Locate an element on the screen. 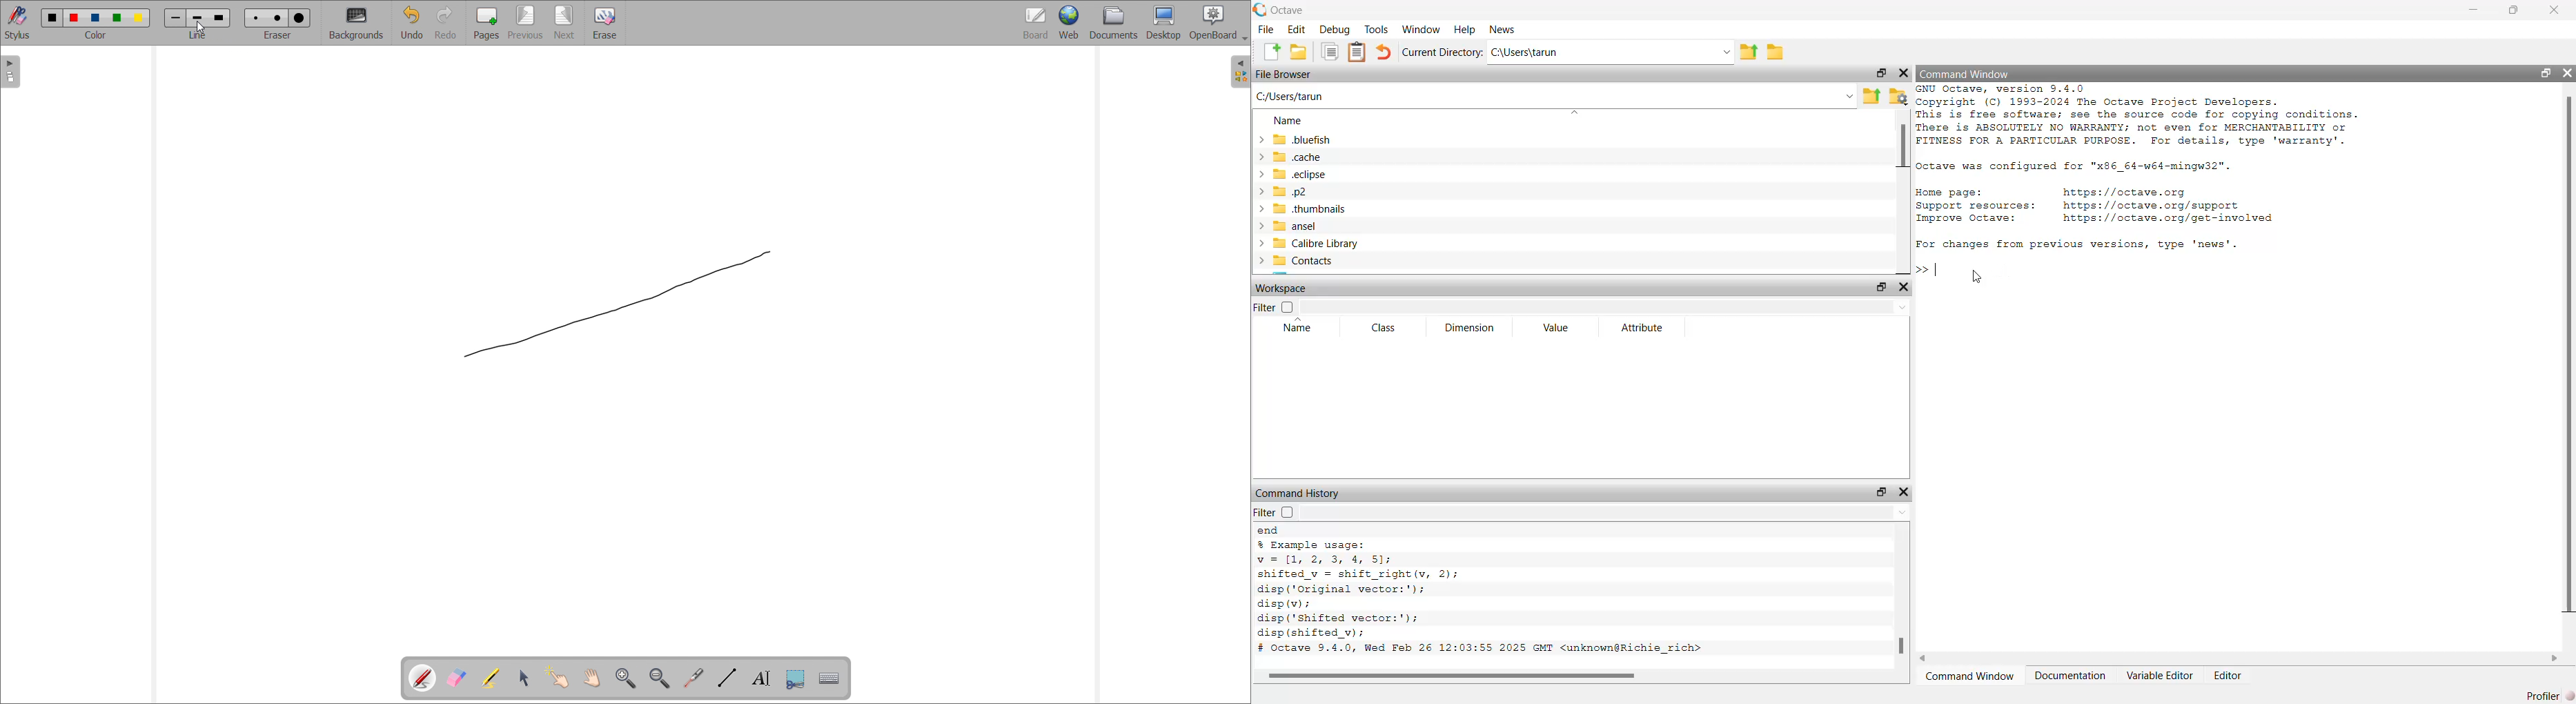 Image resolution: width=2576 pixels, height=728 pixels. detail of octave configuration is located at coordinates (2092, 166).